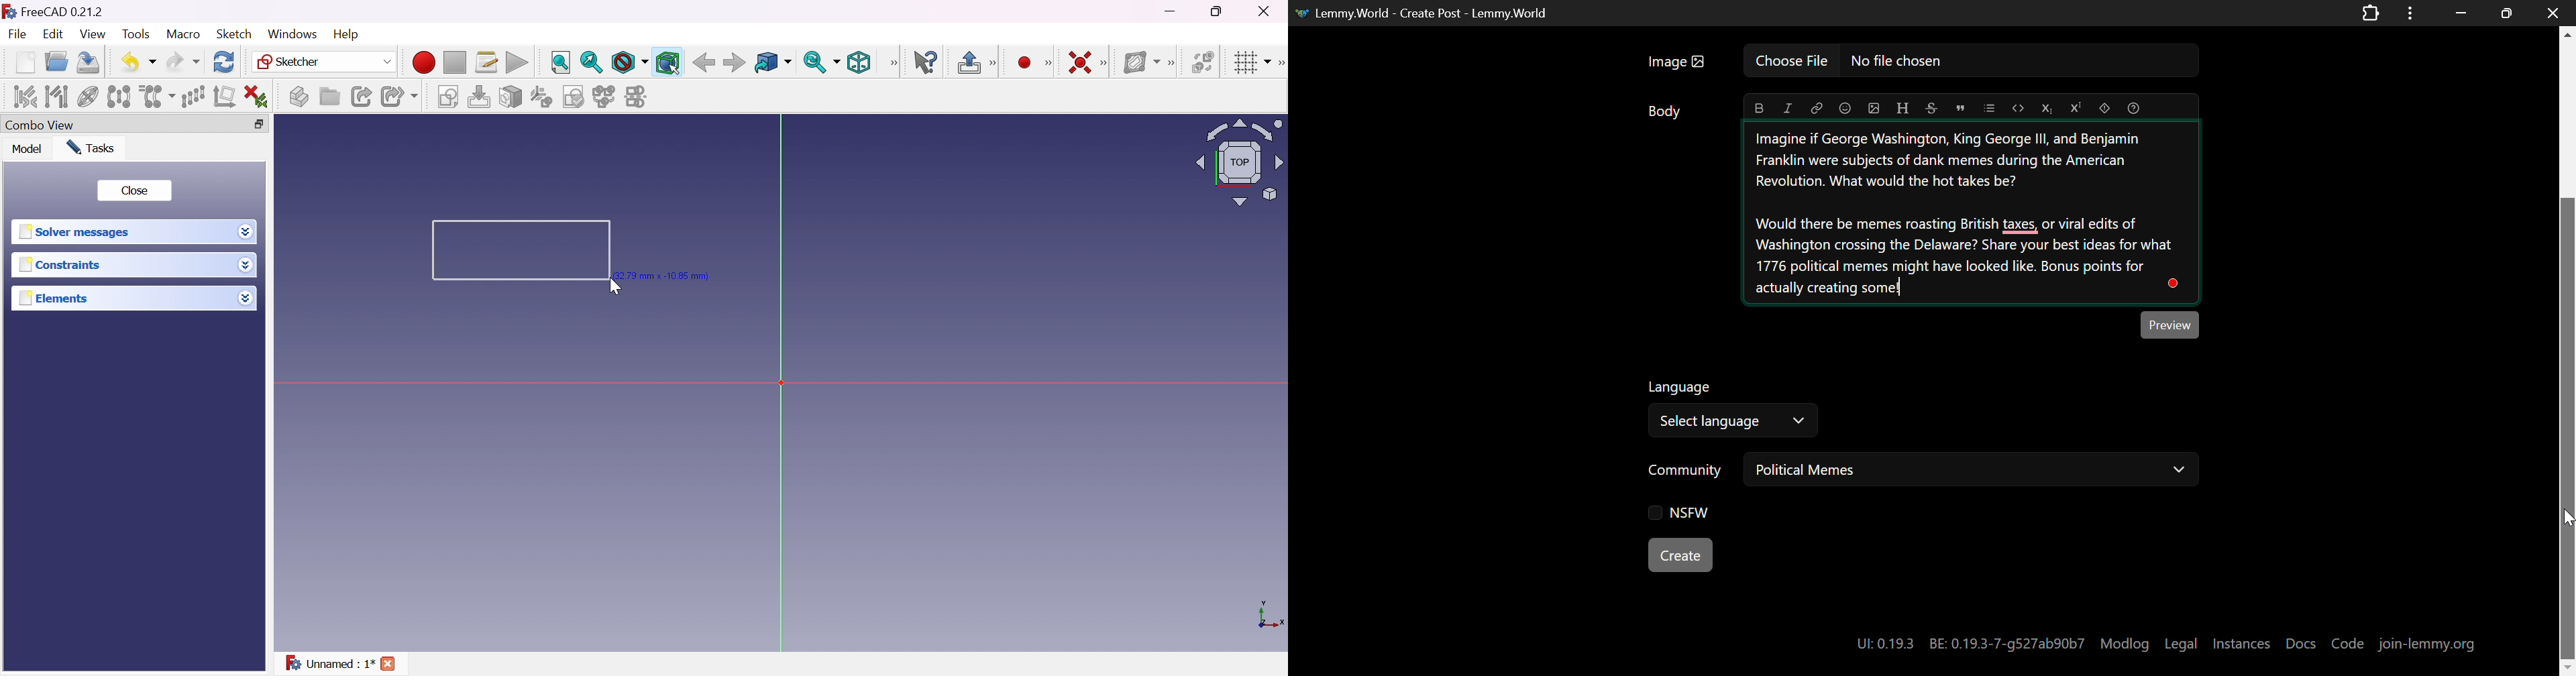 The image size is (2576, 700). I want to click on FreeCAD 0.21.2, so click(62, 11).